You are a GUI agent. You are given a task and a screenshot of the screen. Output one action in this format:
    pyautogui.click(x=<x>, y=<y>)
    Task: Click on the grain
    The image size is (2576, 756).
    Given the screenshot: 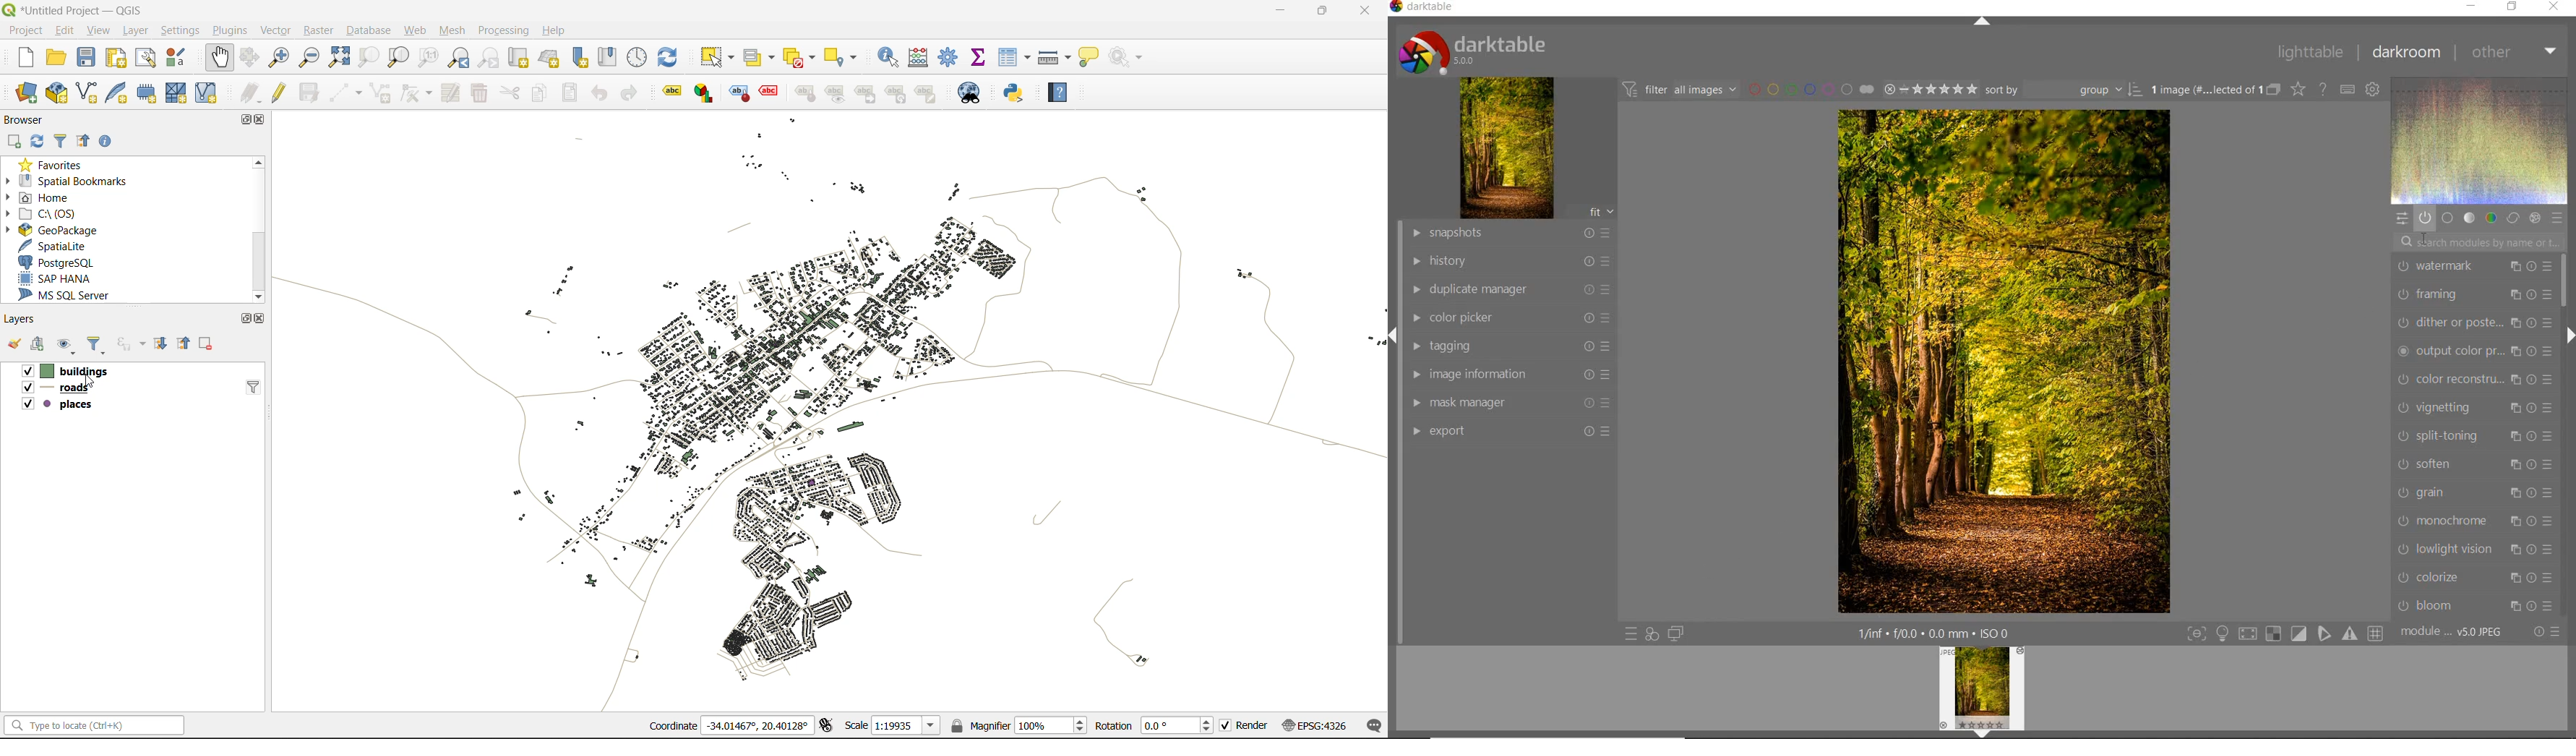 What is the action you would take?
    pyautogui.click(x=2475, y=493)
    